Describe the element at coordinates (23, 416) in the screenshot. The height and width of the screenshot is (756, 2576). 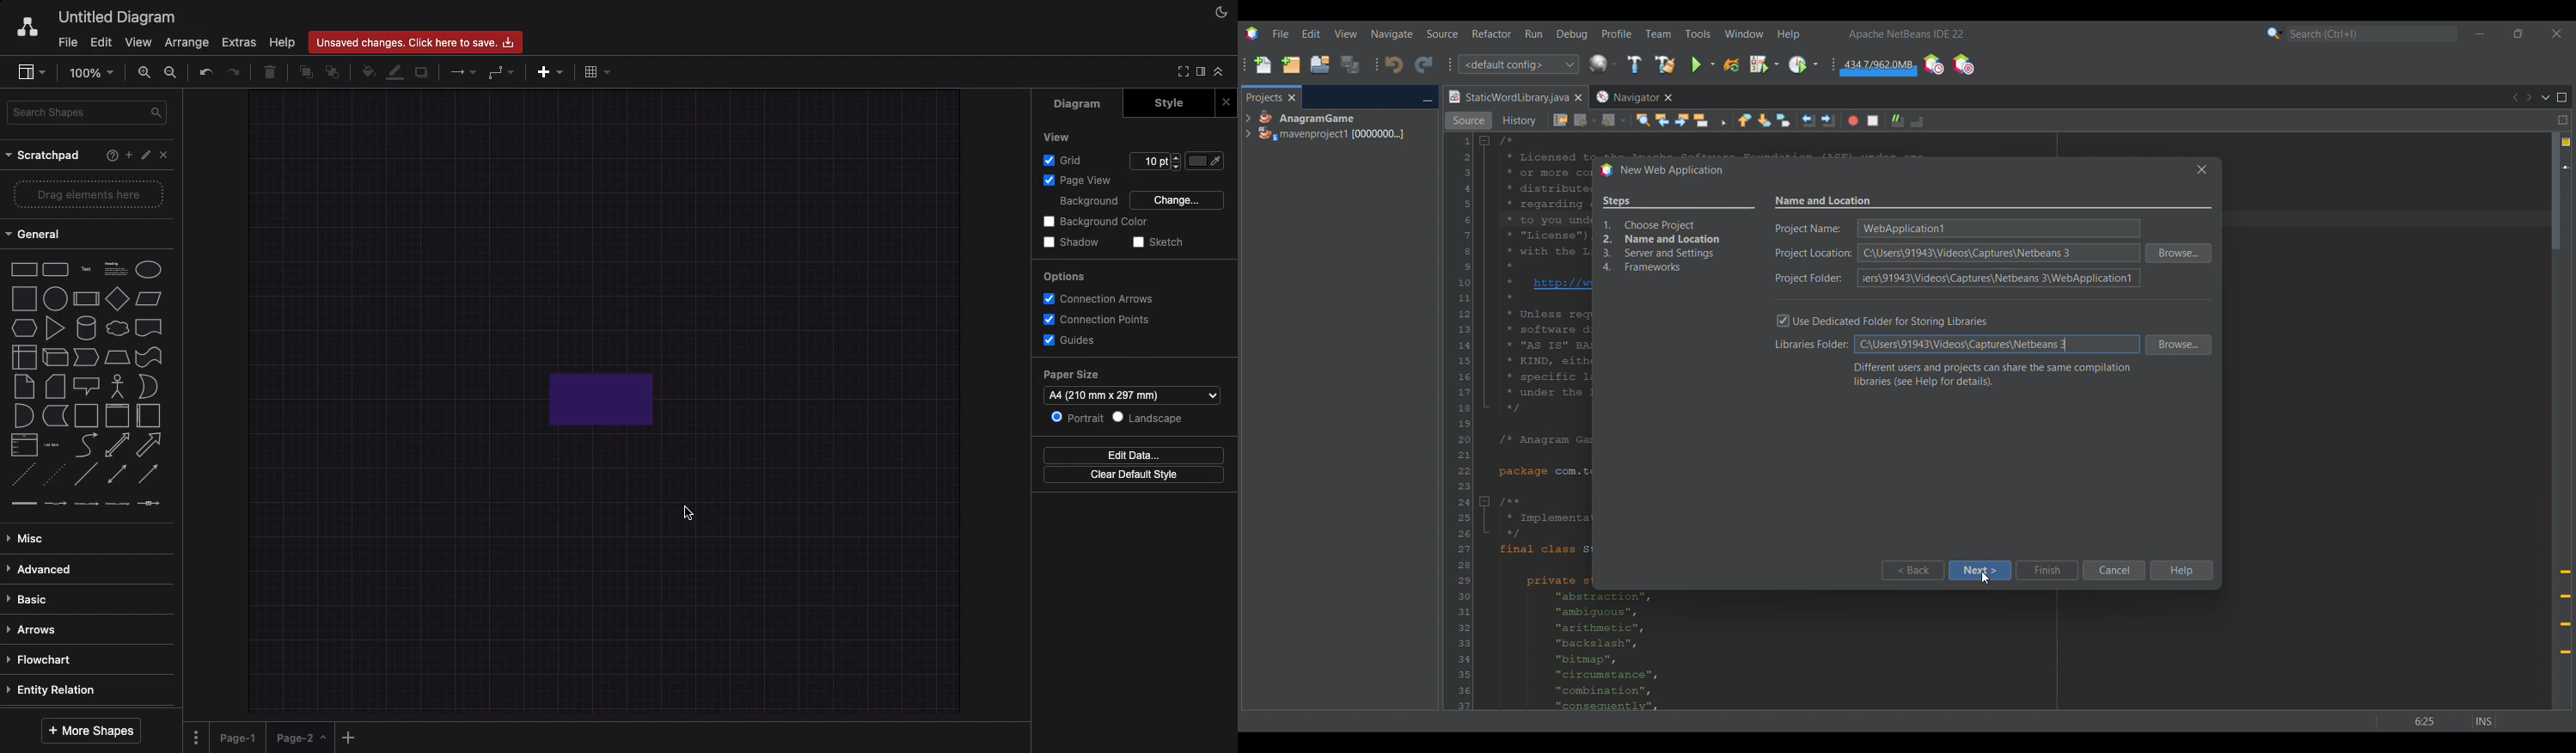
I see `and` at that location.